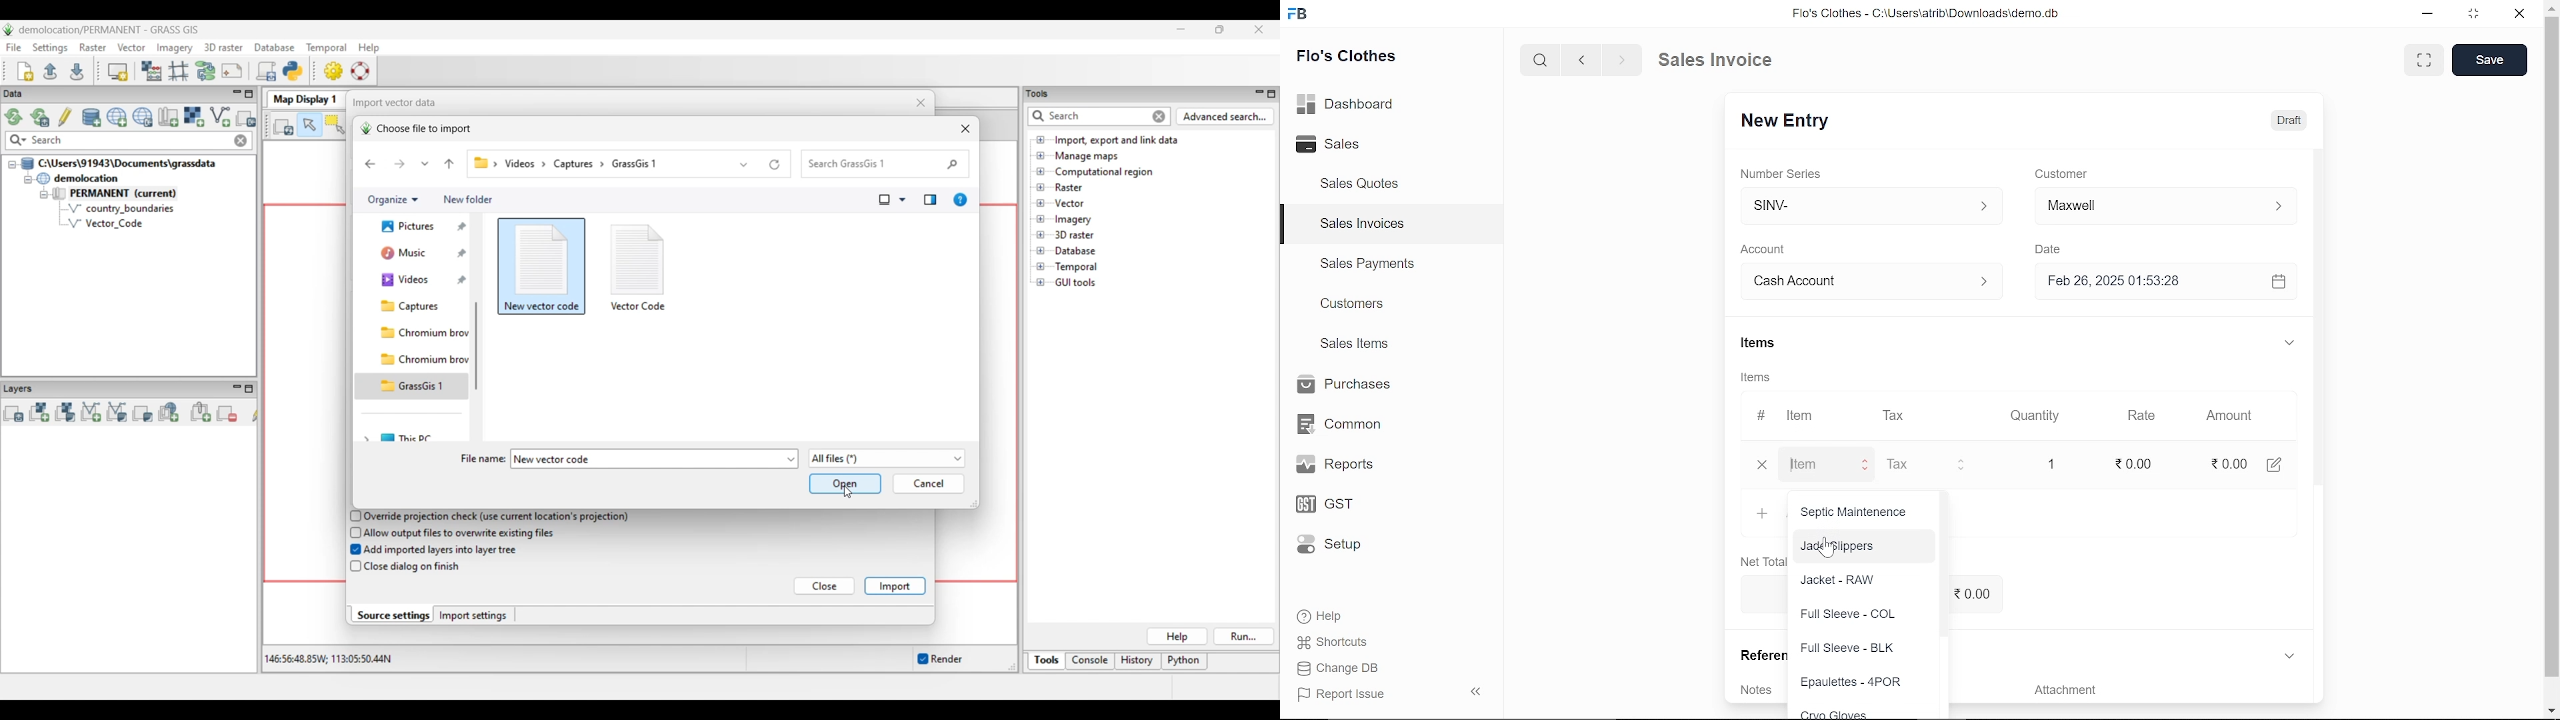  I want to click on Sales Invoice, so click(1730, 59).